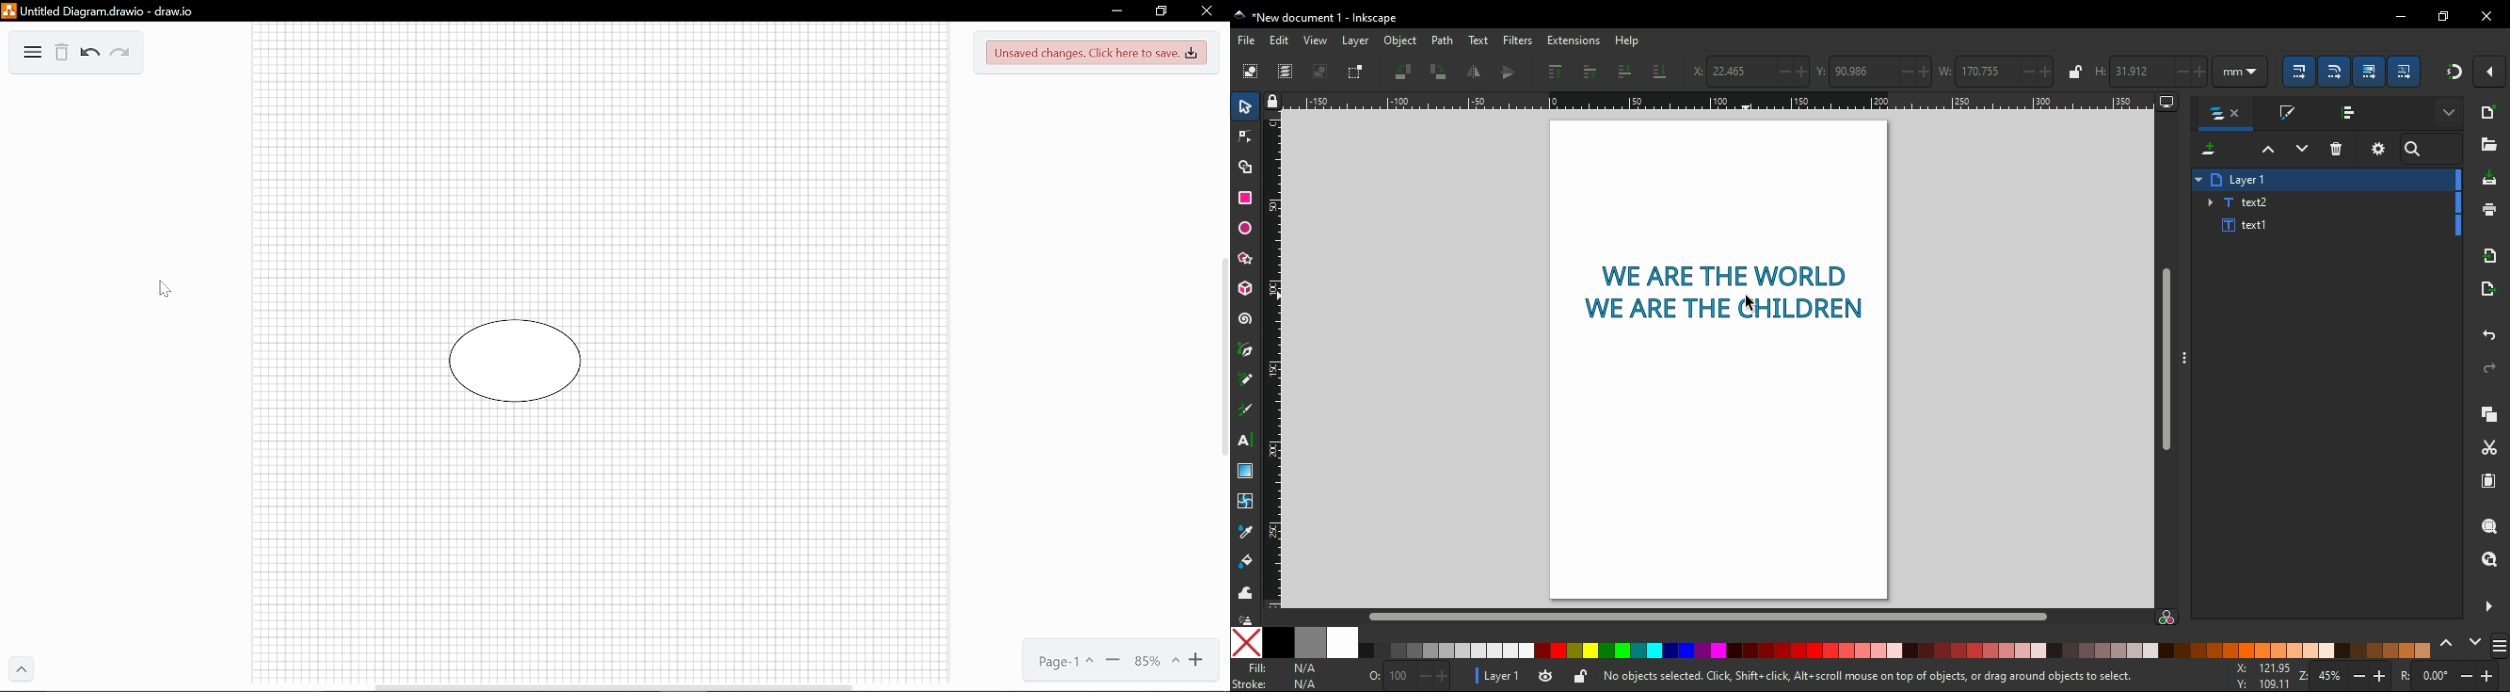  I want to click on delete layer, so click(2336, 149).